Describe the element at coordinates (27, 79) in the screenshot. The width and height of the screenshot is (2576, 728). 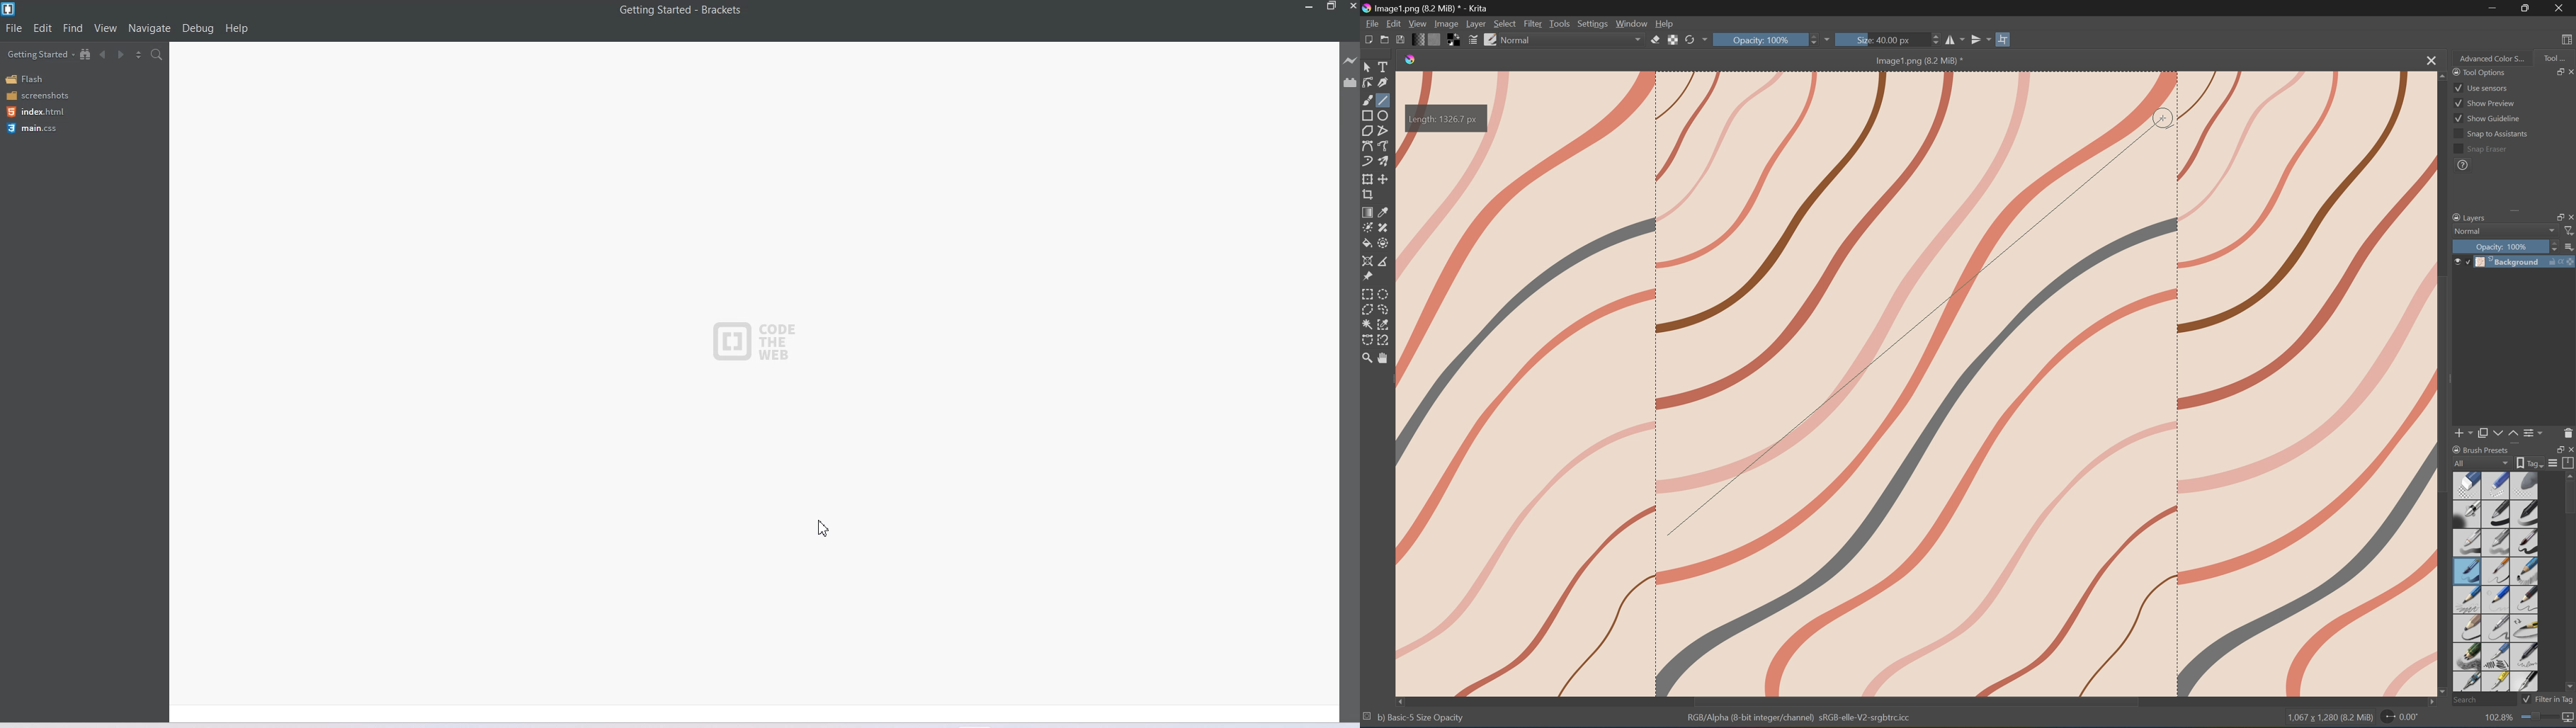
I see `Flash` at that location.